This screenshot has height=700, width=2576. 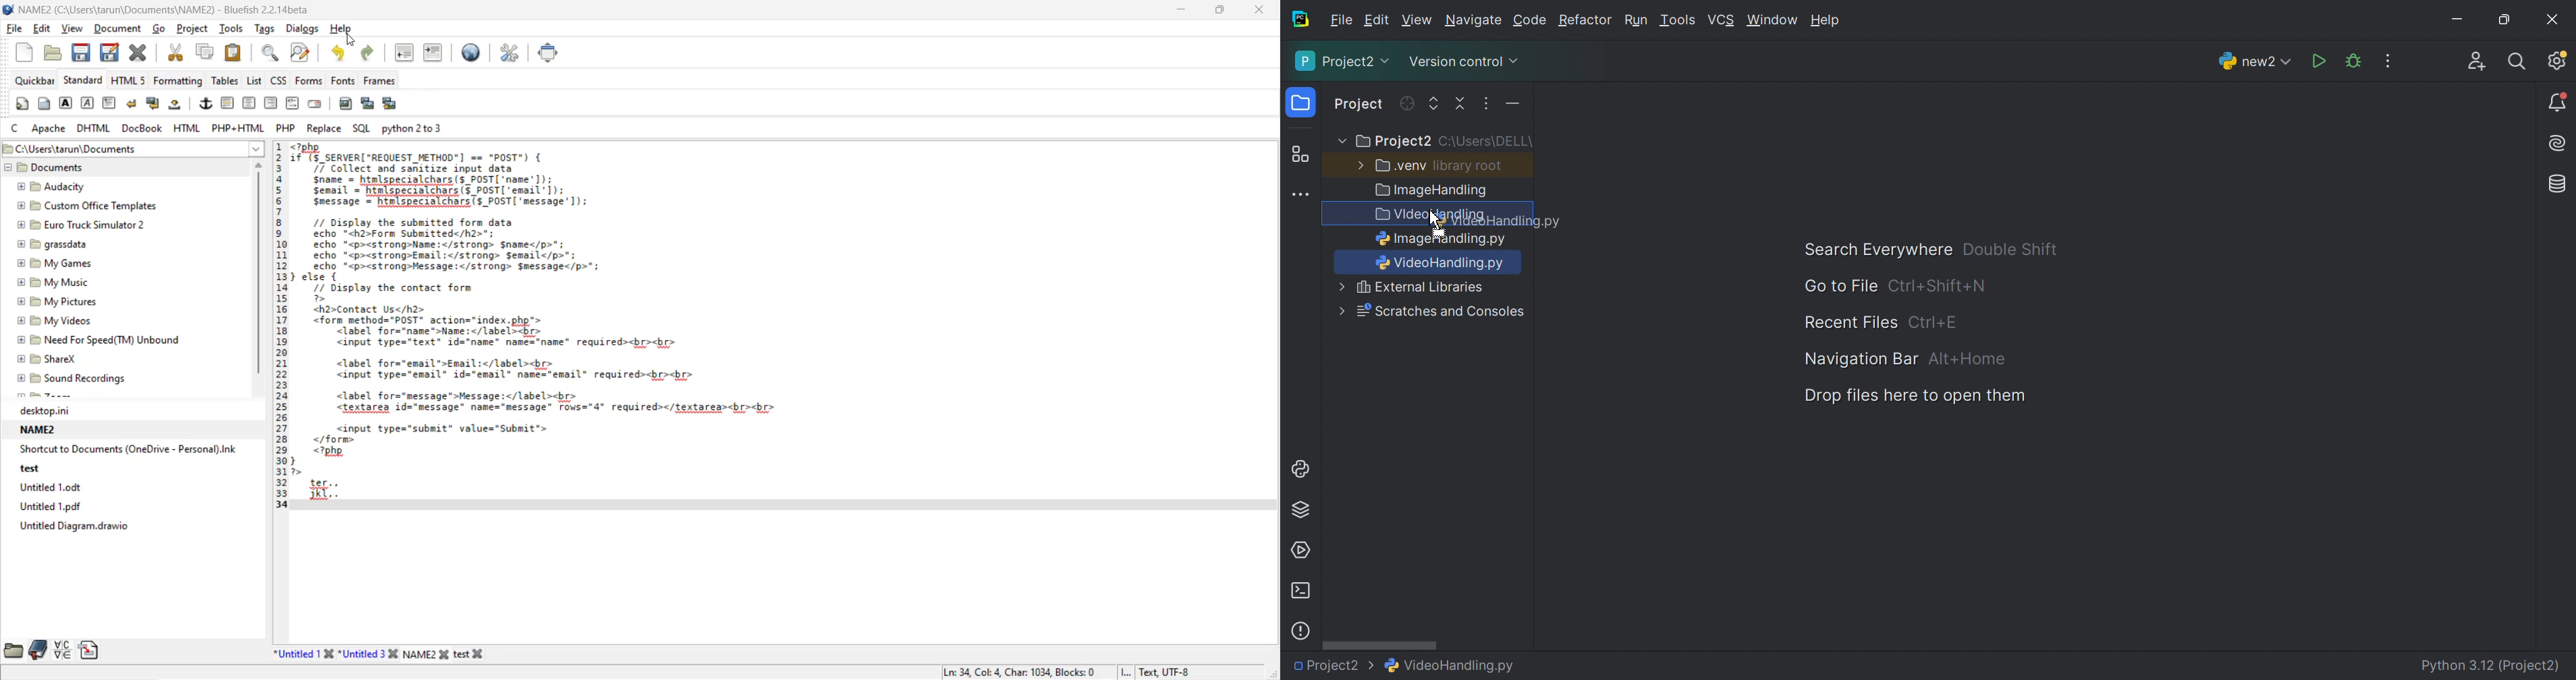 What do you see at coordinates (349, 105) in the screenshot?
I see `insert image` at bounding box center [349, 105].